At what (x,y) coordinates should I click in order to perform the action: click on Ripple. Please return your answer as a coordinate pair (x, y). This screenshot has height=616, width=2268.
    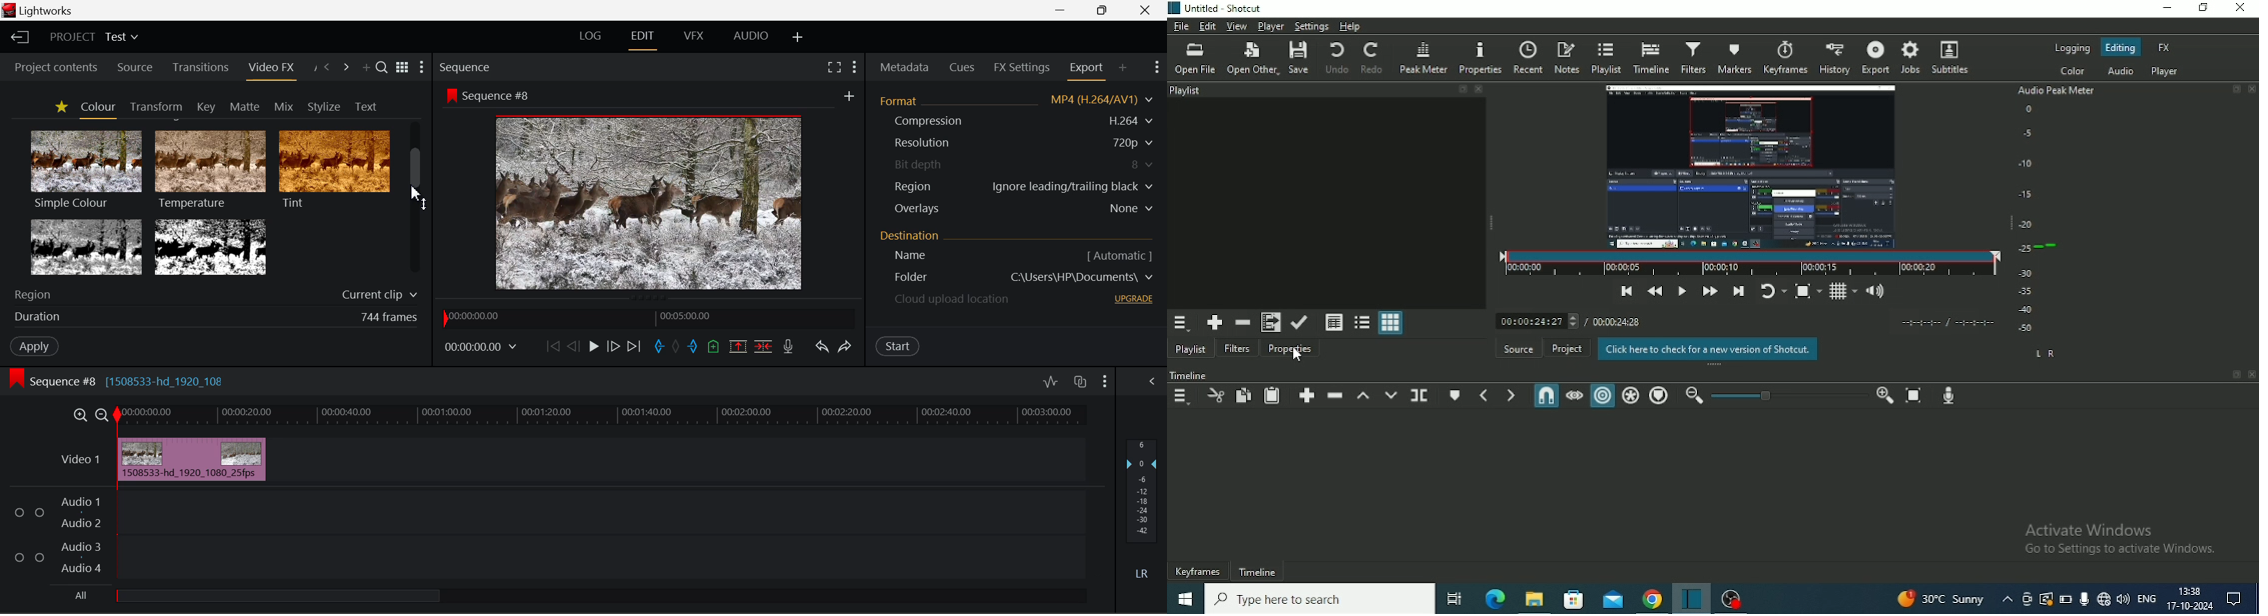
    Looking at the image, I should click on (1602, 396).